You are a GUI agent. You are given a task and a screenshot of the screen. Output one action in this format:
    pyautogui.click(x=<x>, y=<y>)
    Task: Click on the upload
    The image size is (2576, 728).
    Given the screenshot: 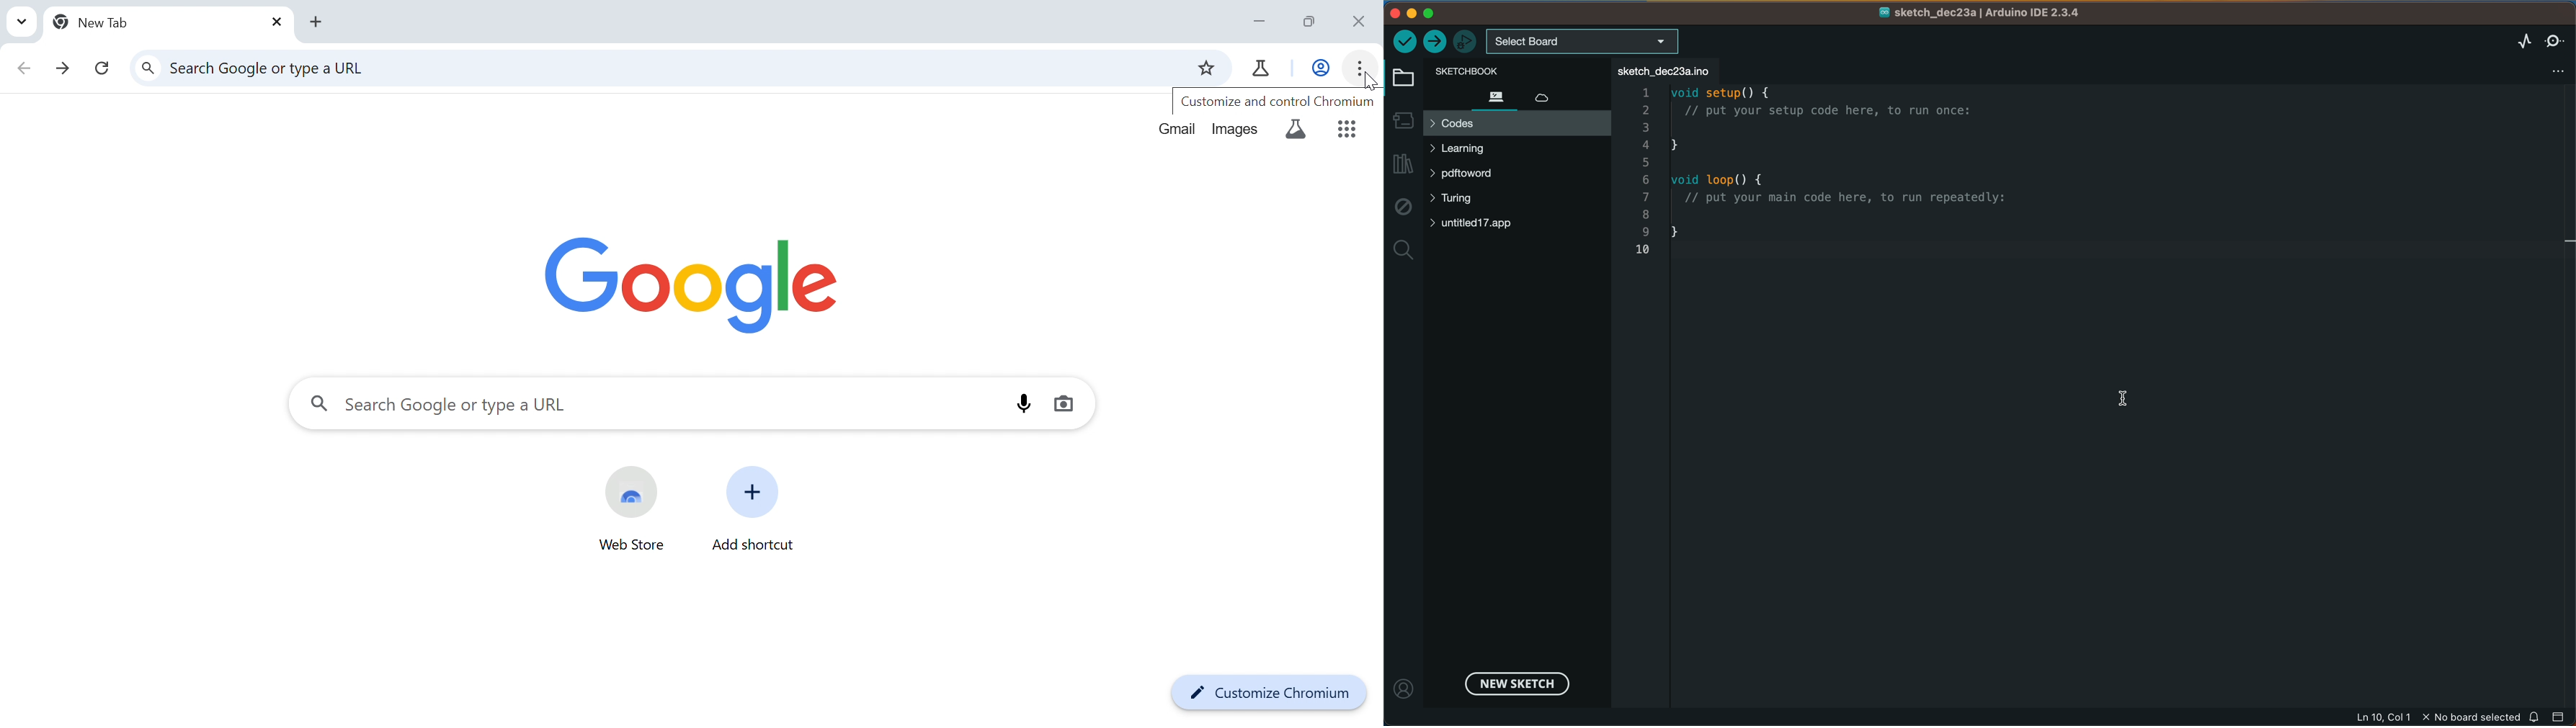 What is the action you would take?
    pyautogui.click(x=1433, y=42)
    